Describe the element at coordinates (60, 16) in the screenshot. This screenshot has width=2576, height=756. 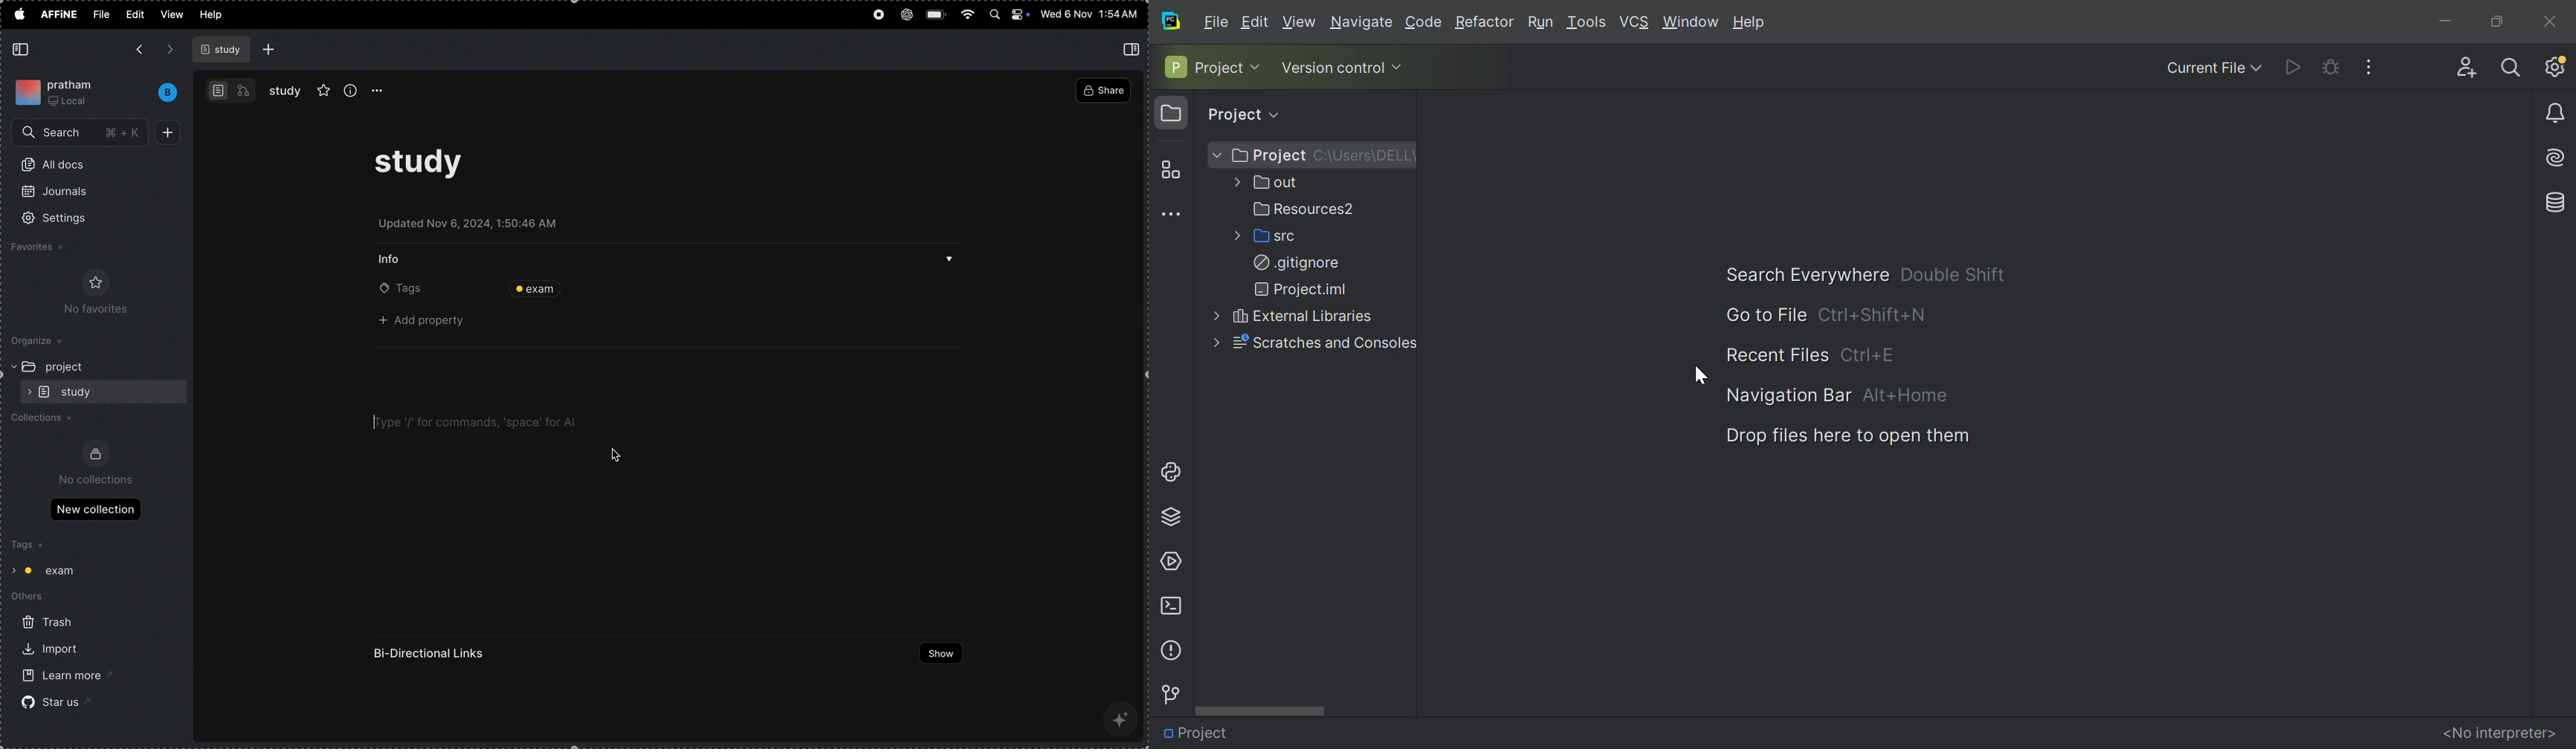
I see `affine` at that location.